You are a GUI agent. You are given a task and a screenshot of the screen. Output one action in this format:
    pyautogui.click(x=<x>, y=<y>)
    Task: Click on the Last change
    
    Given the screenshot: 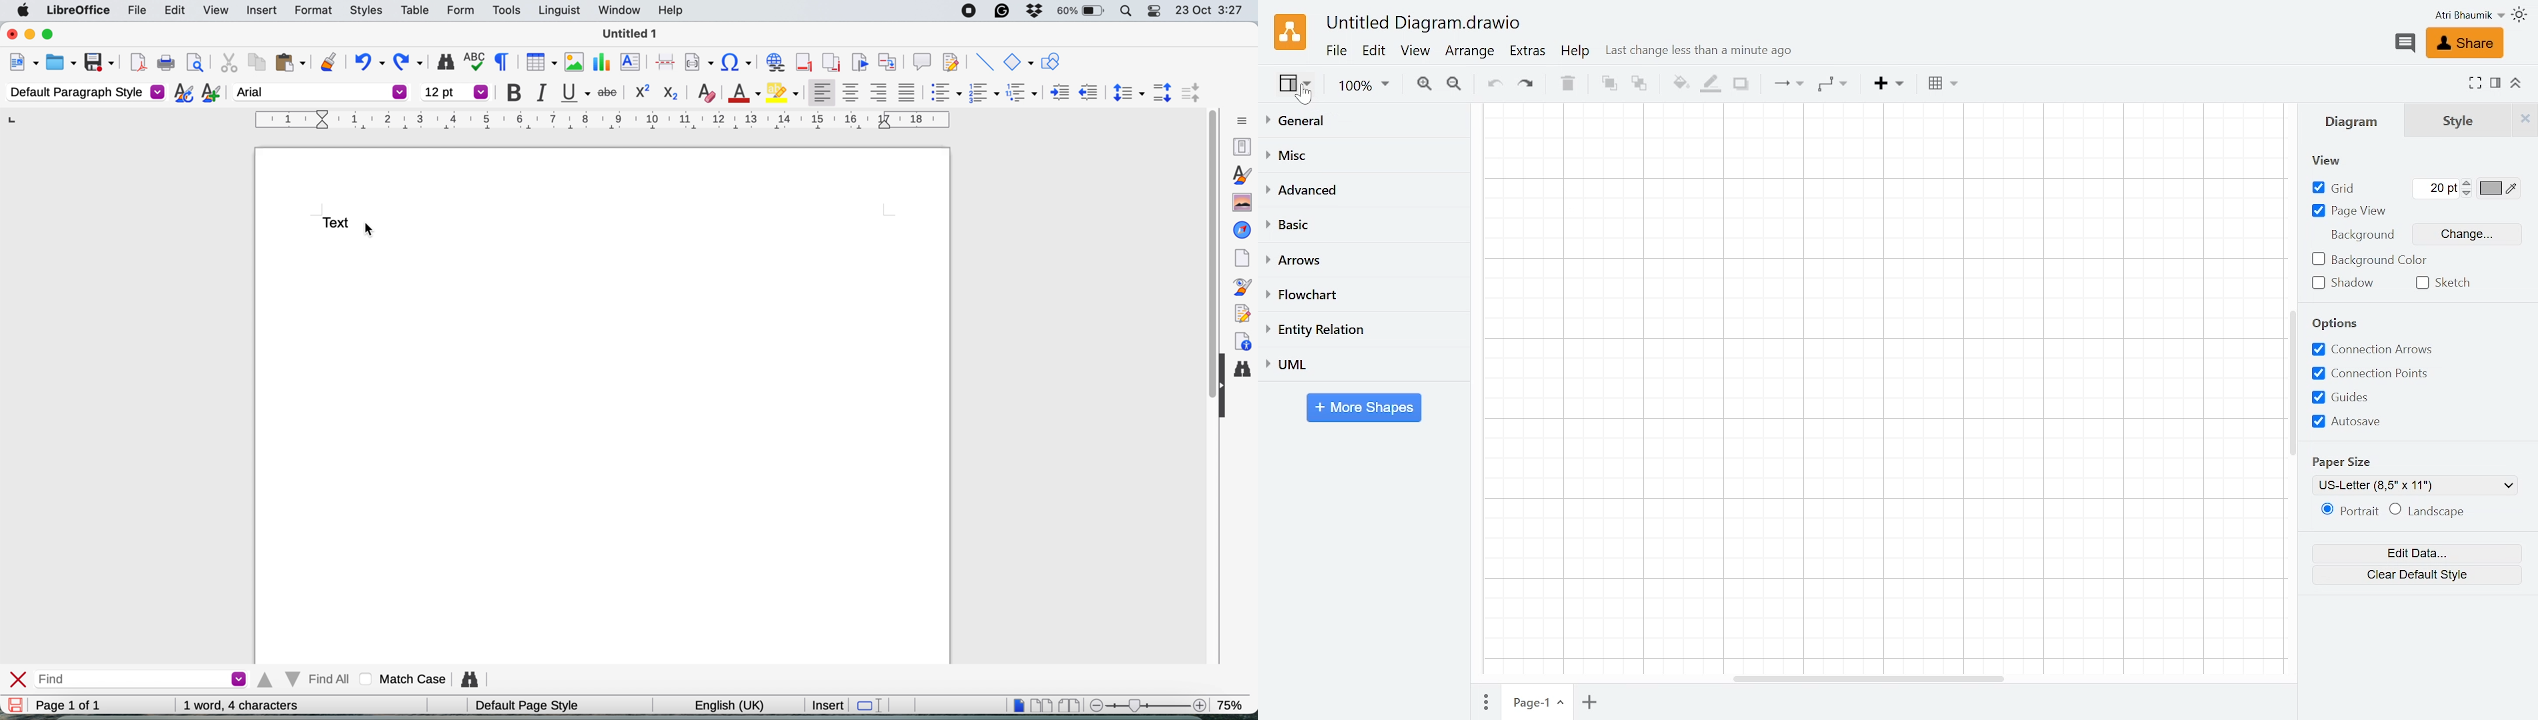 What is the action you would take?
    pyautogui.click(x=1704, y=53)
    